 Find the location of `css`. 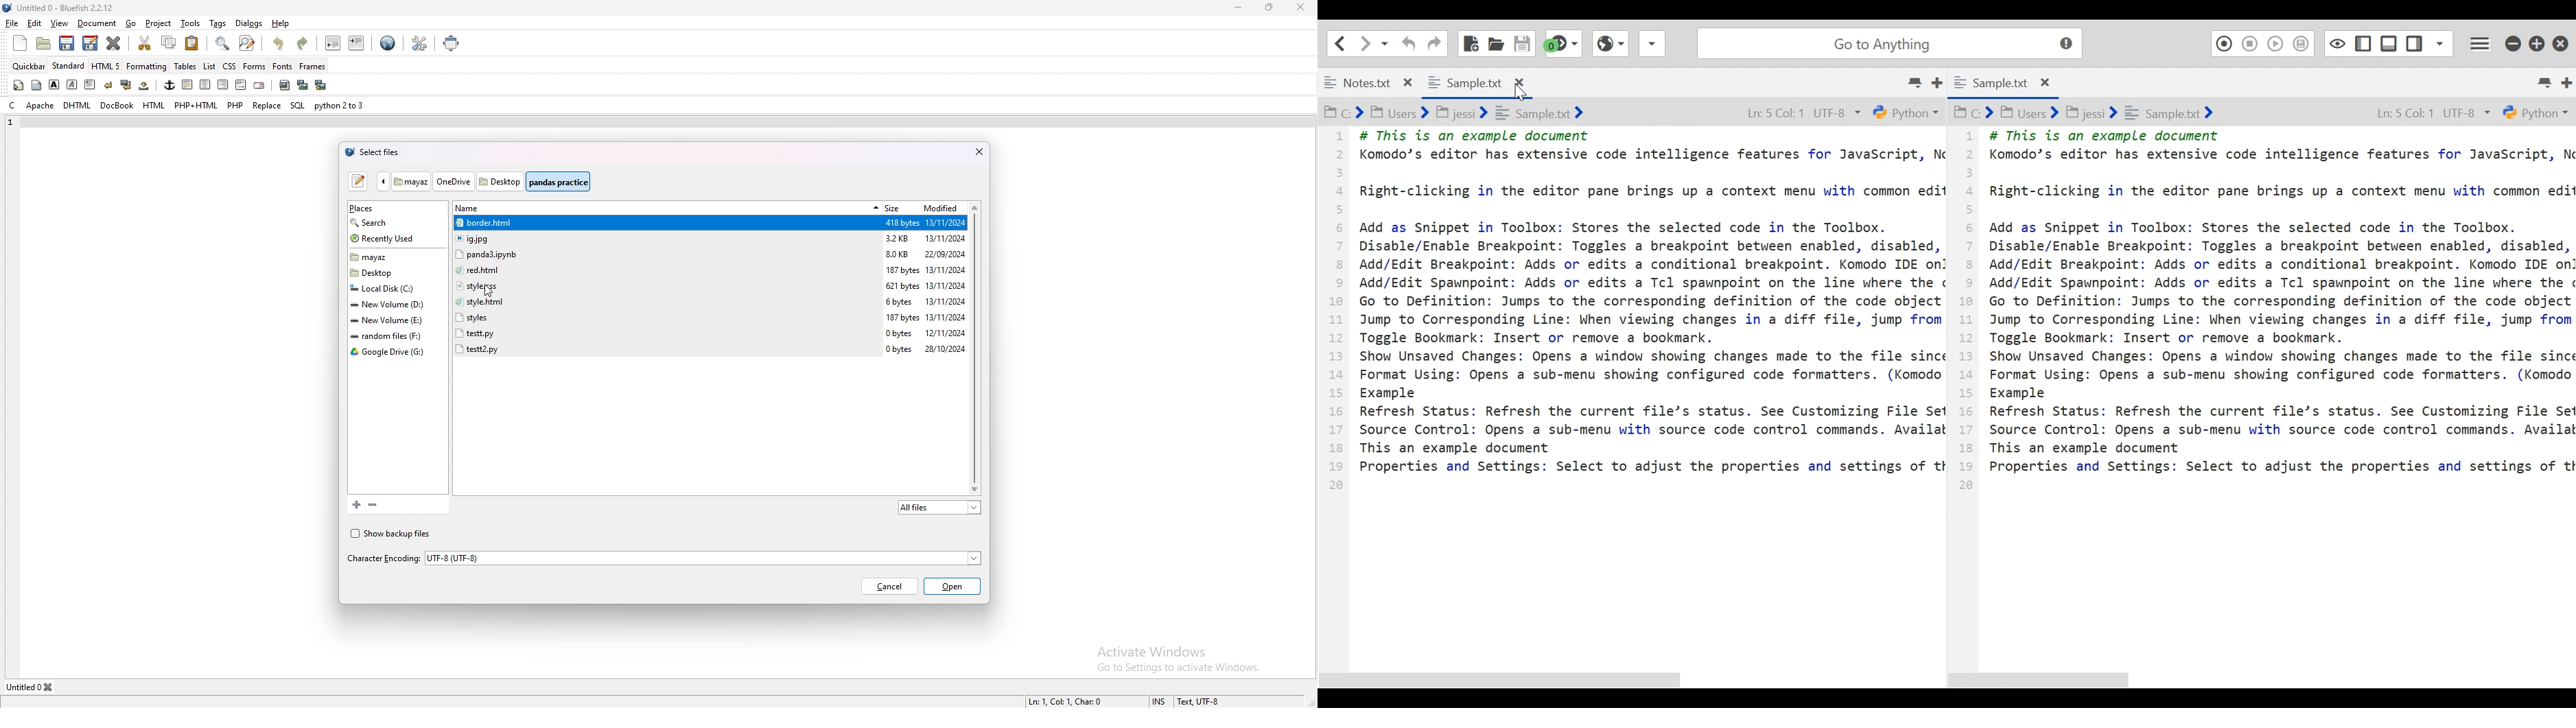

css is located at coordinates (229, 67).